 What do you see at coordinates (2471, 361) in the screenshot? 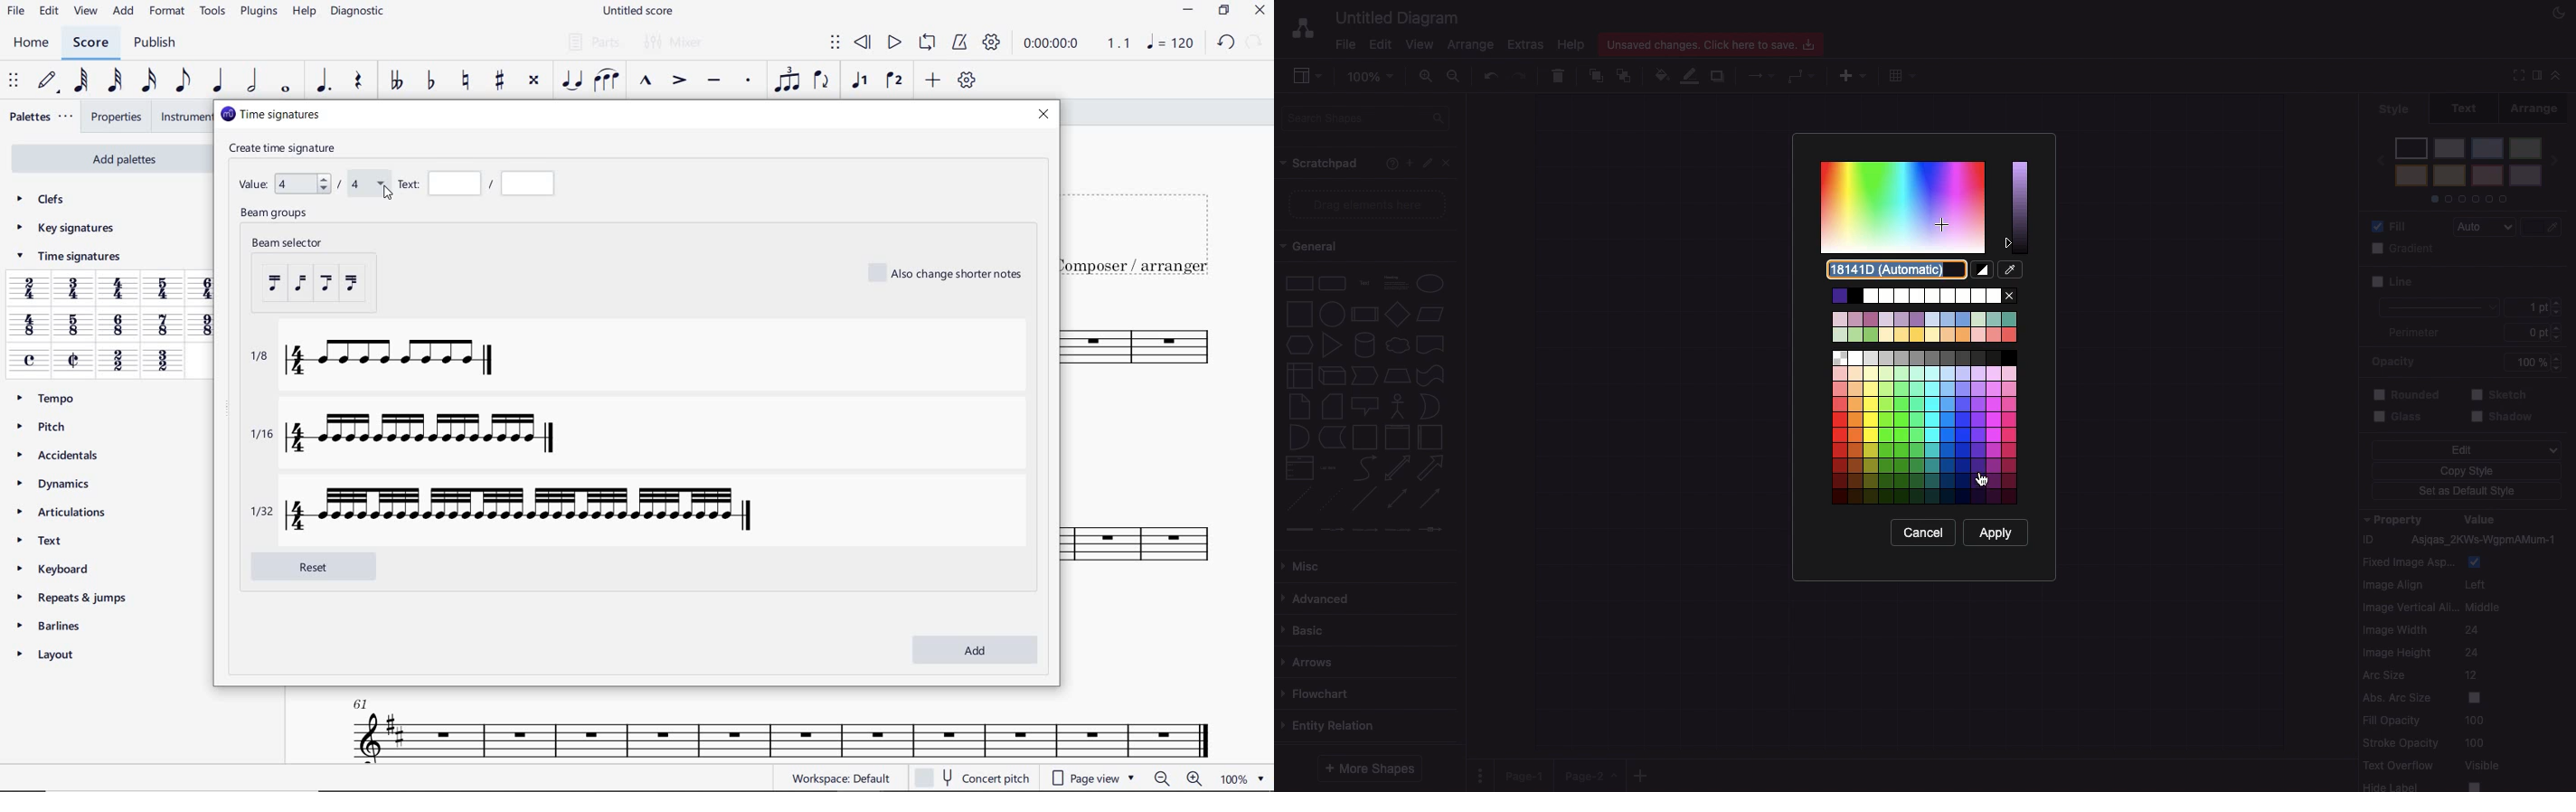
I see `Opacity ` at bounding box center [2471, 361].